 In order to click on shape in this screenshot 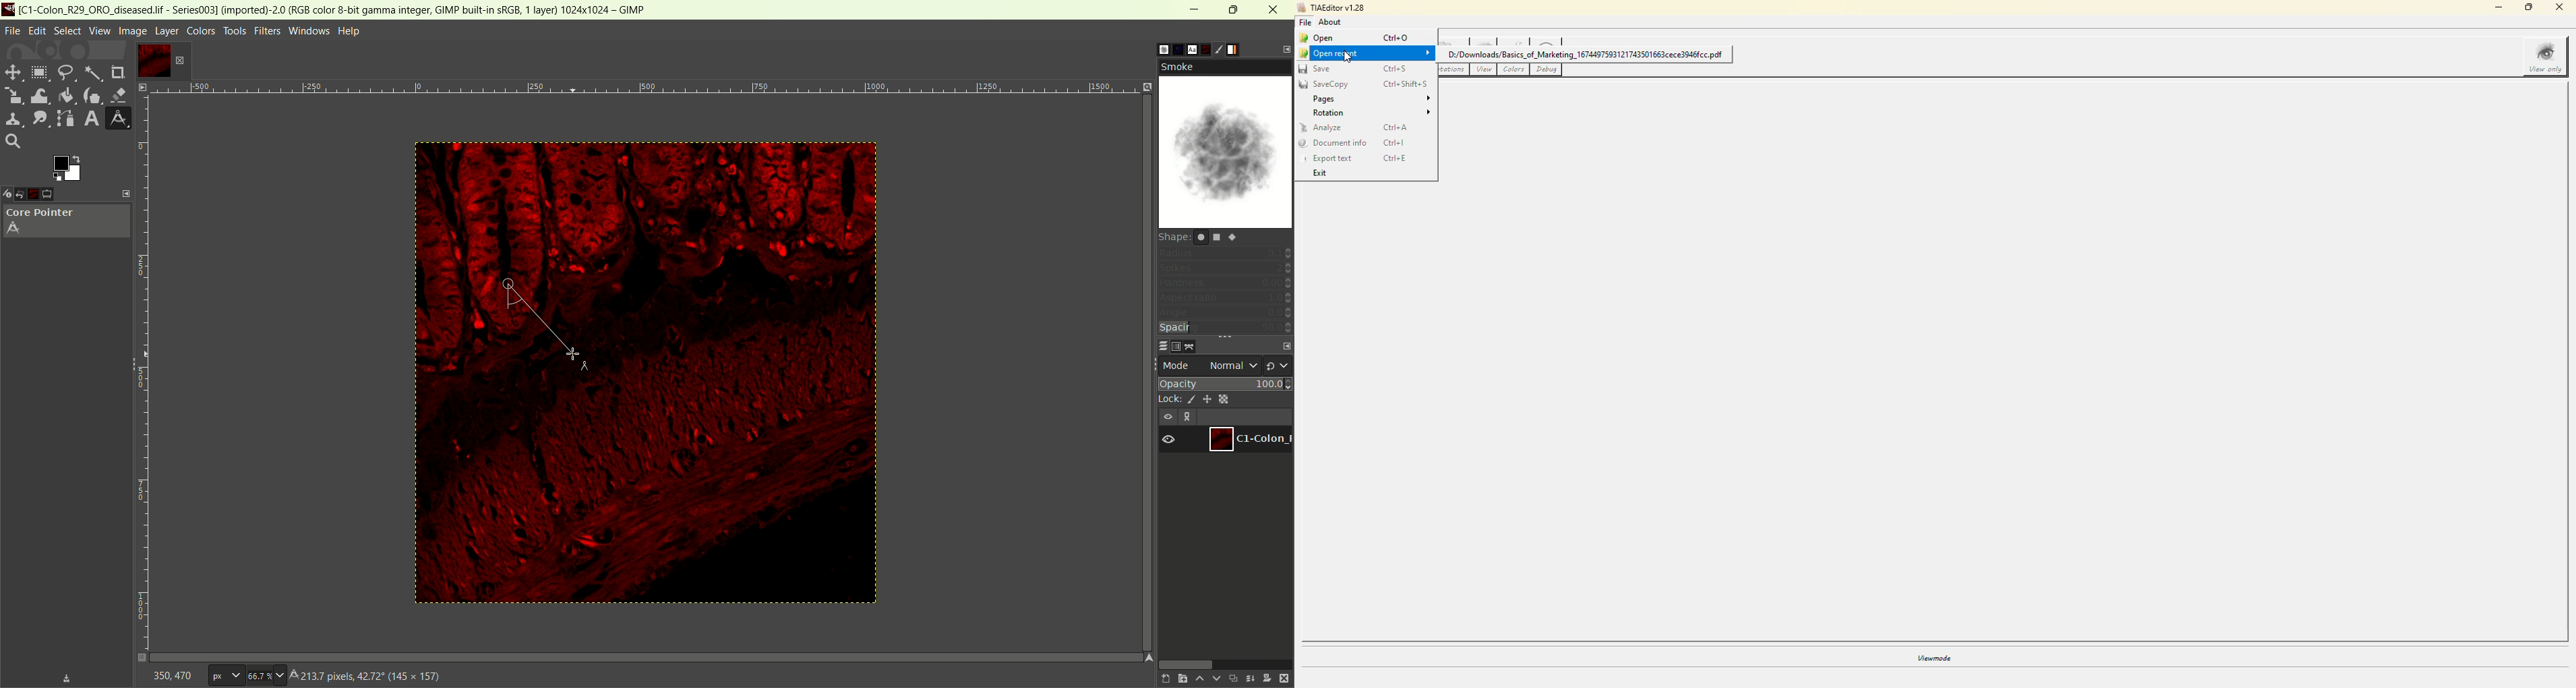, I will do `click(1201, 236)`.